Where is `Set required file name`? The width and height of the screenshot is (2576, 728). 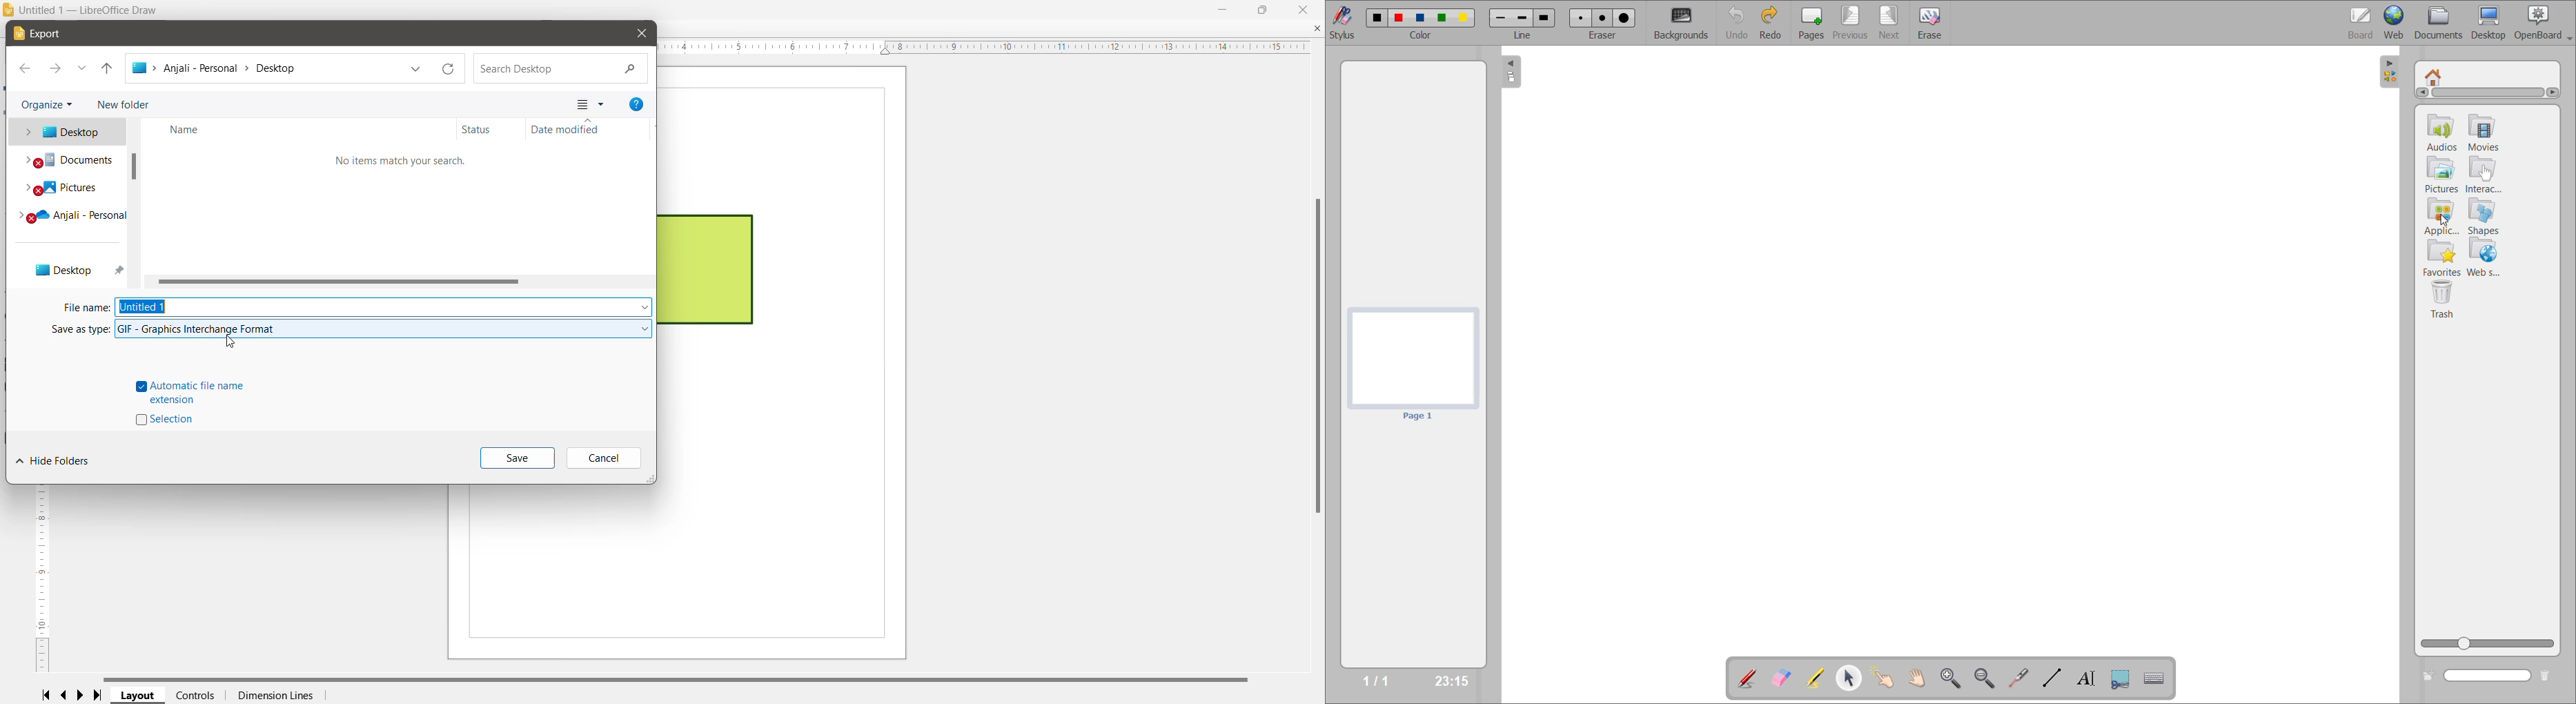 Set required file name is located at coordinates (384, 306).